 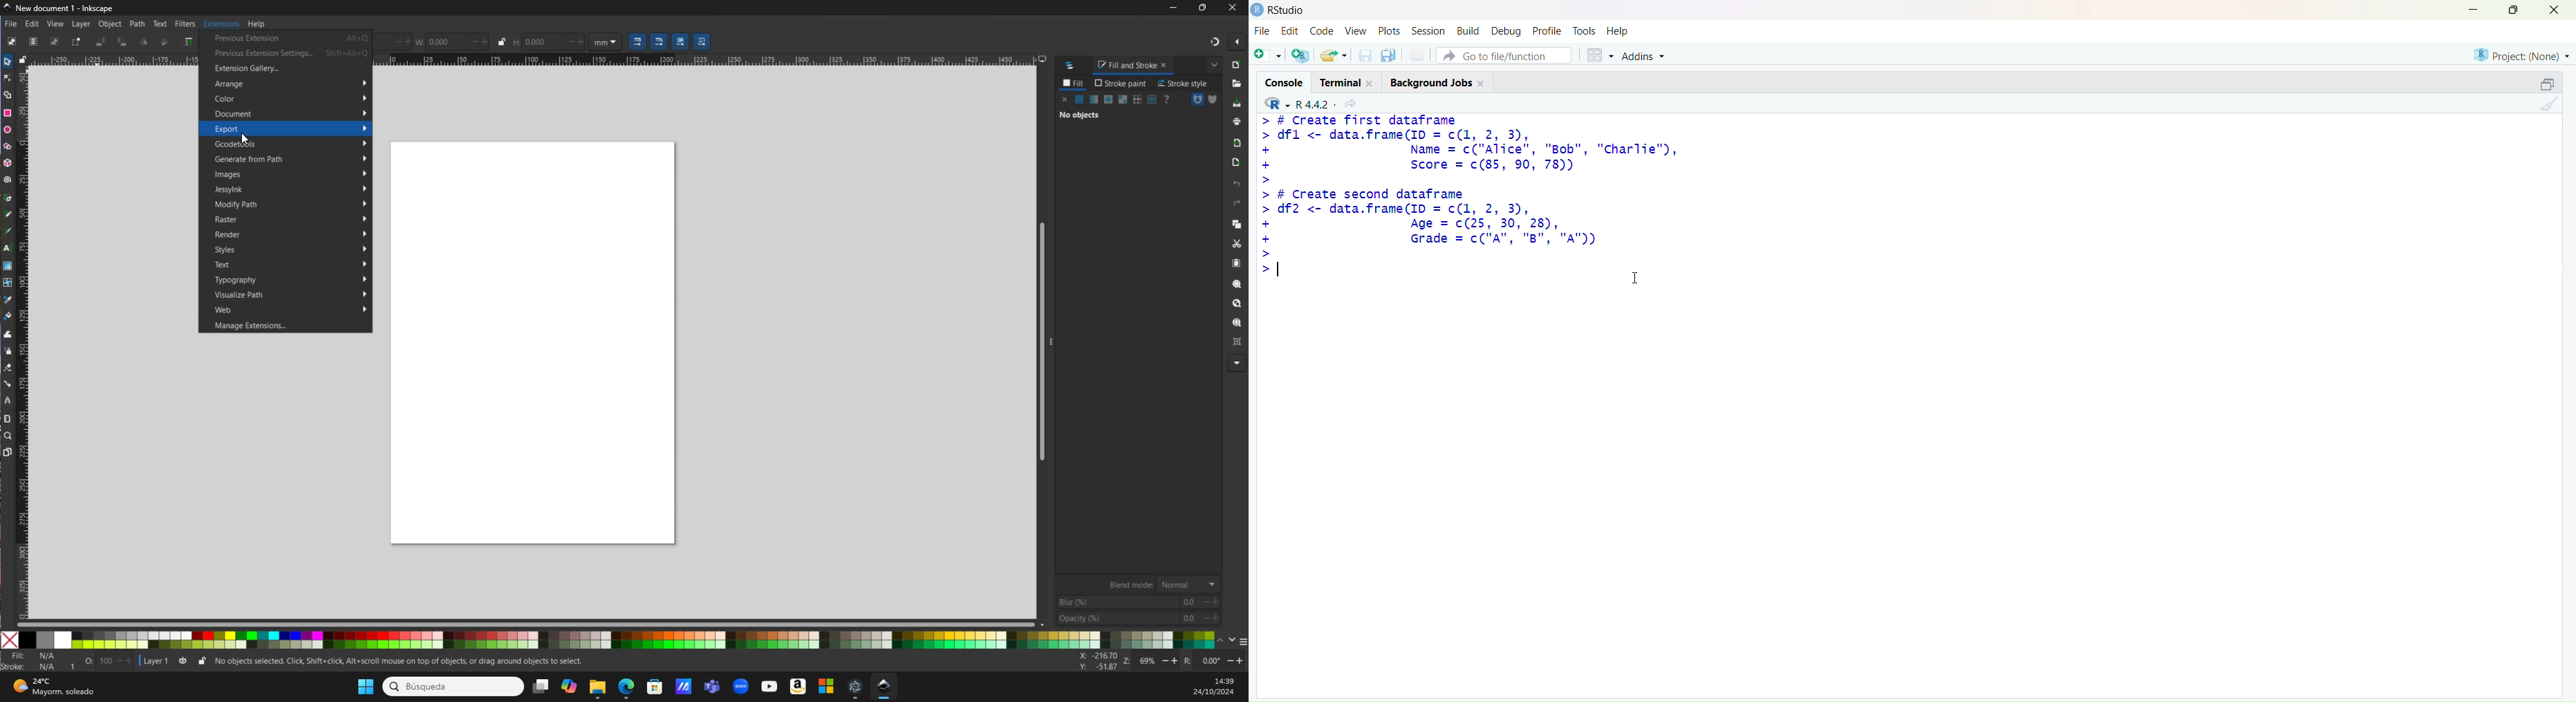 What do you see at coordinates (1204, 102) in the screenshot?
I see `Customize` at bounding box center [1204, 102].